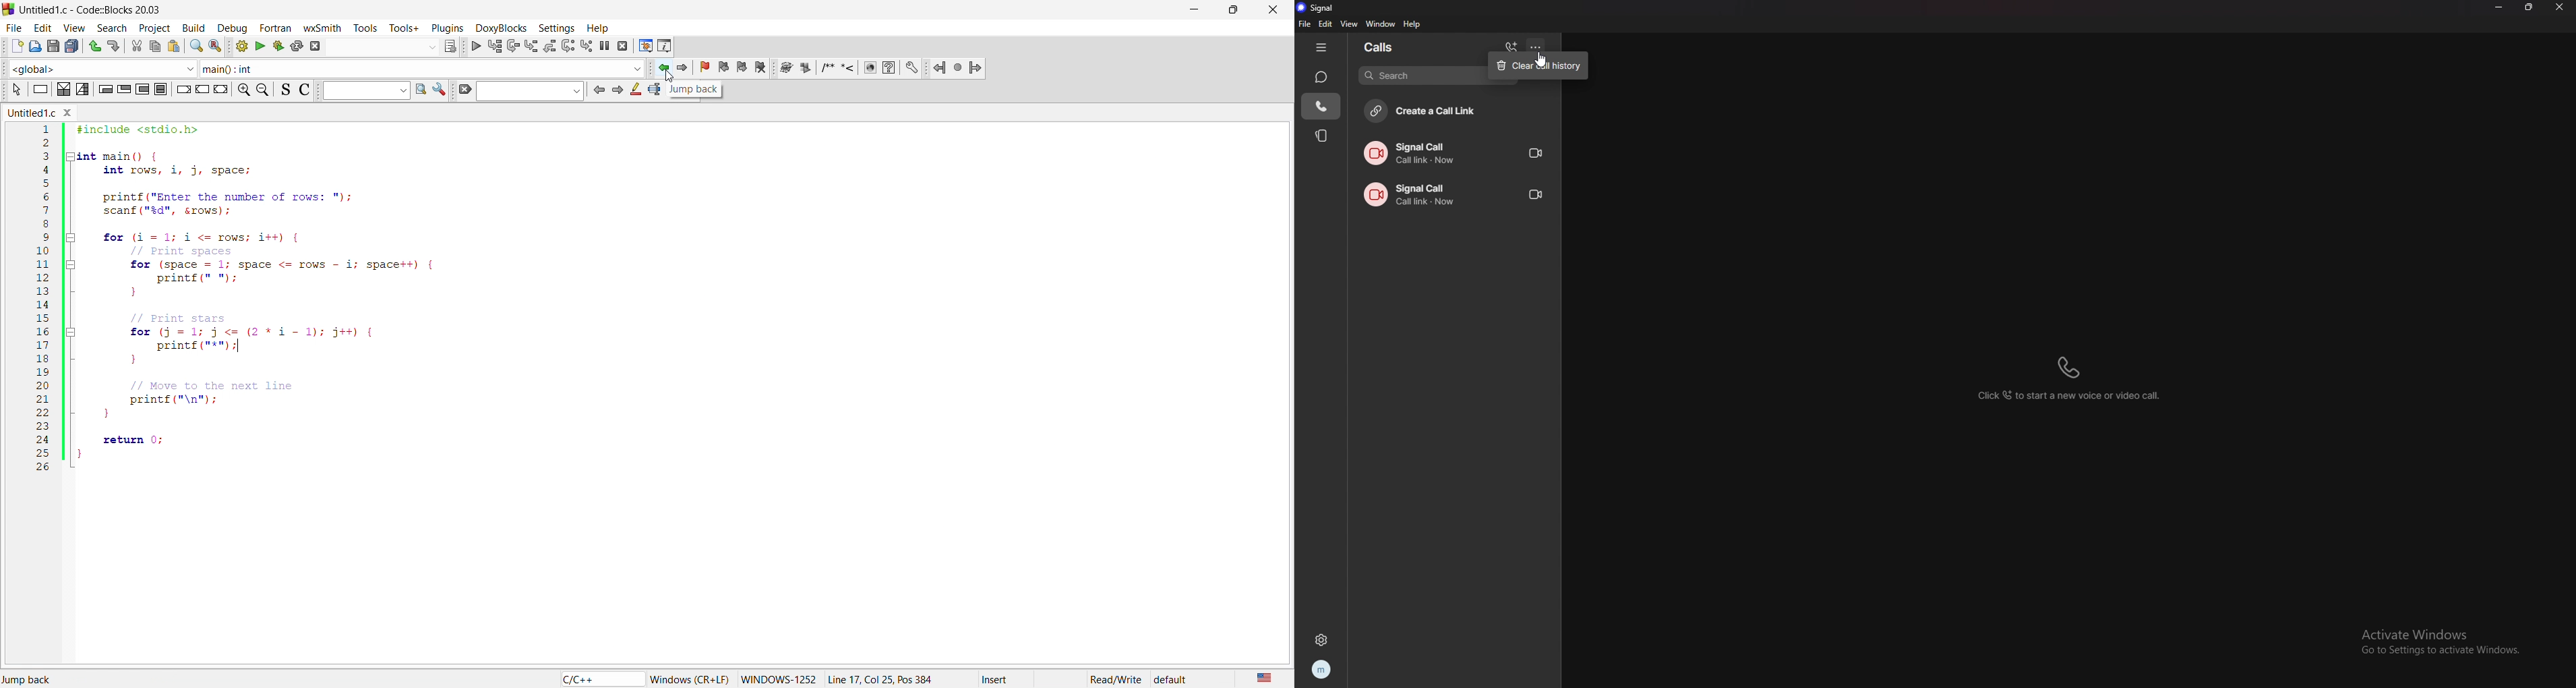  What do you see at coordinates (663, 46) in the screenshot?
I see `info` at bounding box center [663, 46].